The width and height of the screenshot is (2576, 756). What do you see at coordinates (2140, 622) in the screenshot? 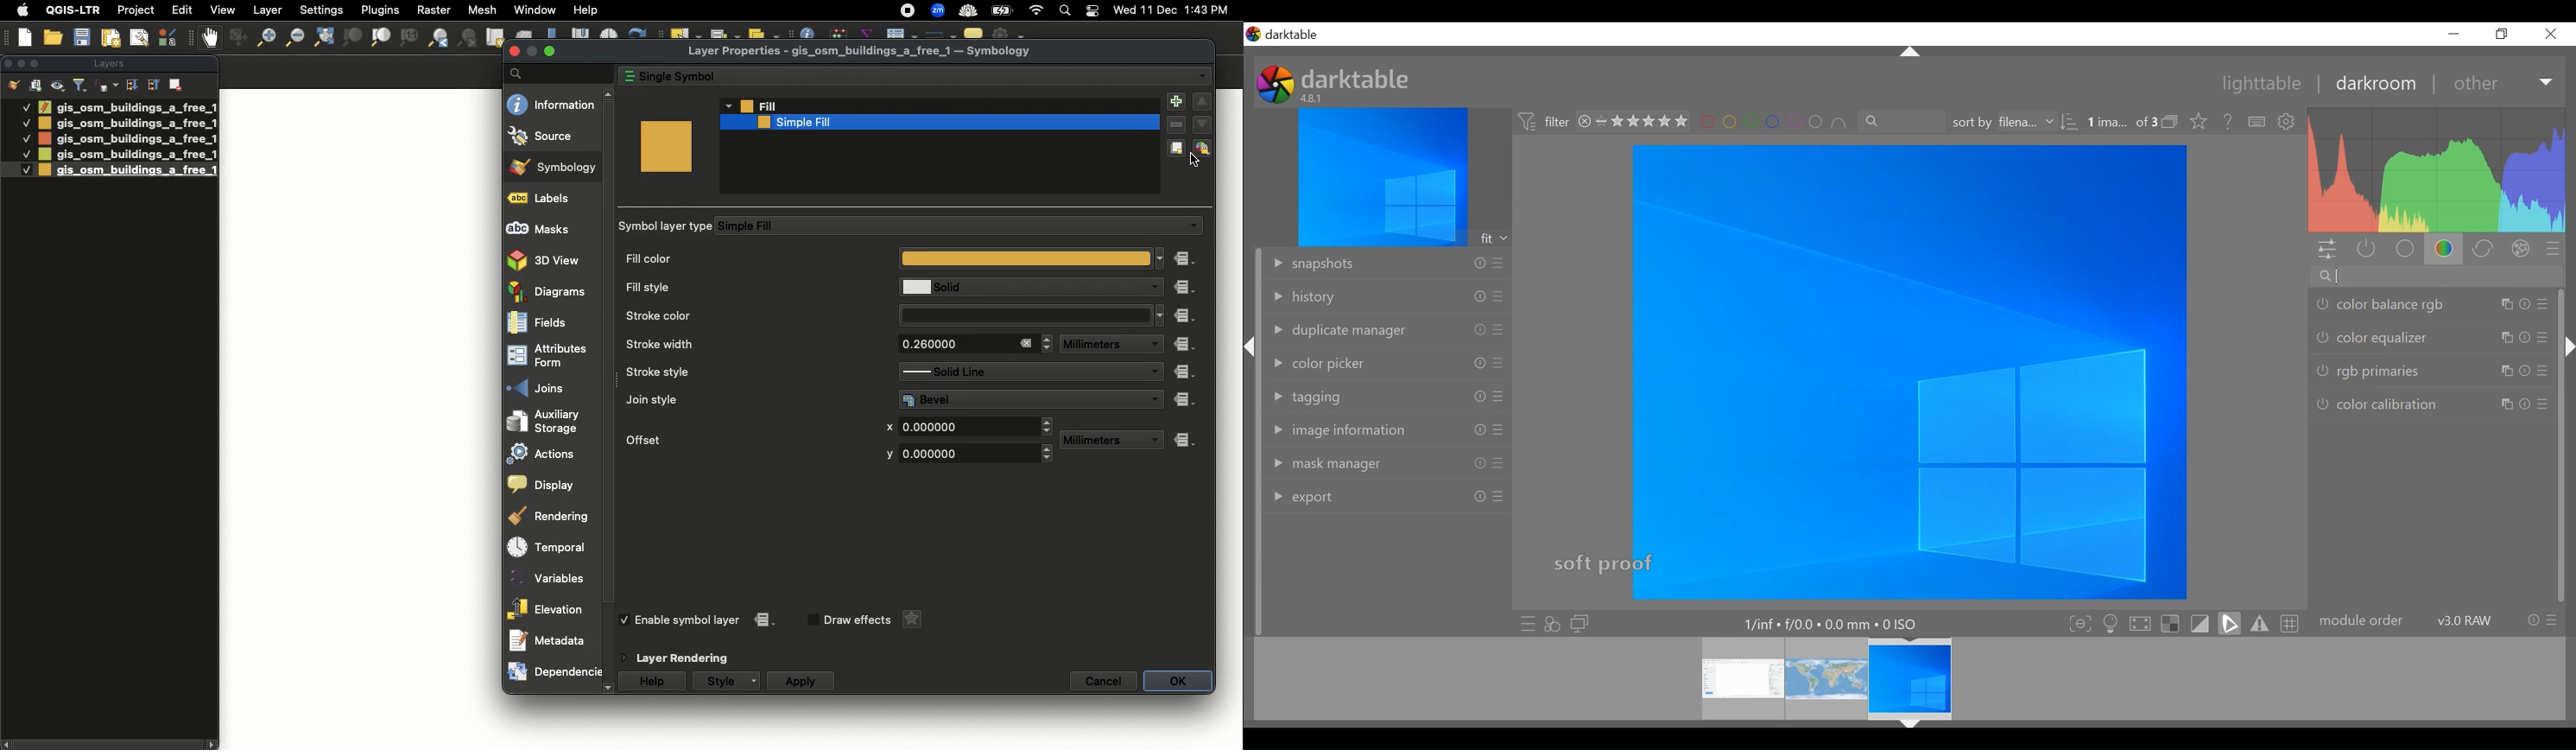
I see `toggle high quality processing` at bounding box center [2140, 622].